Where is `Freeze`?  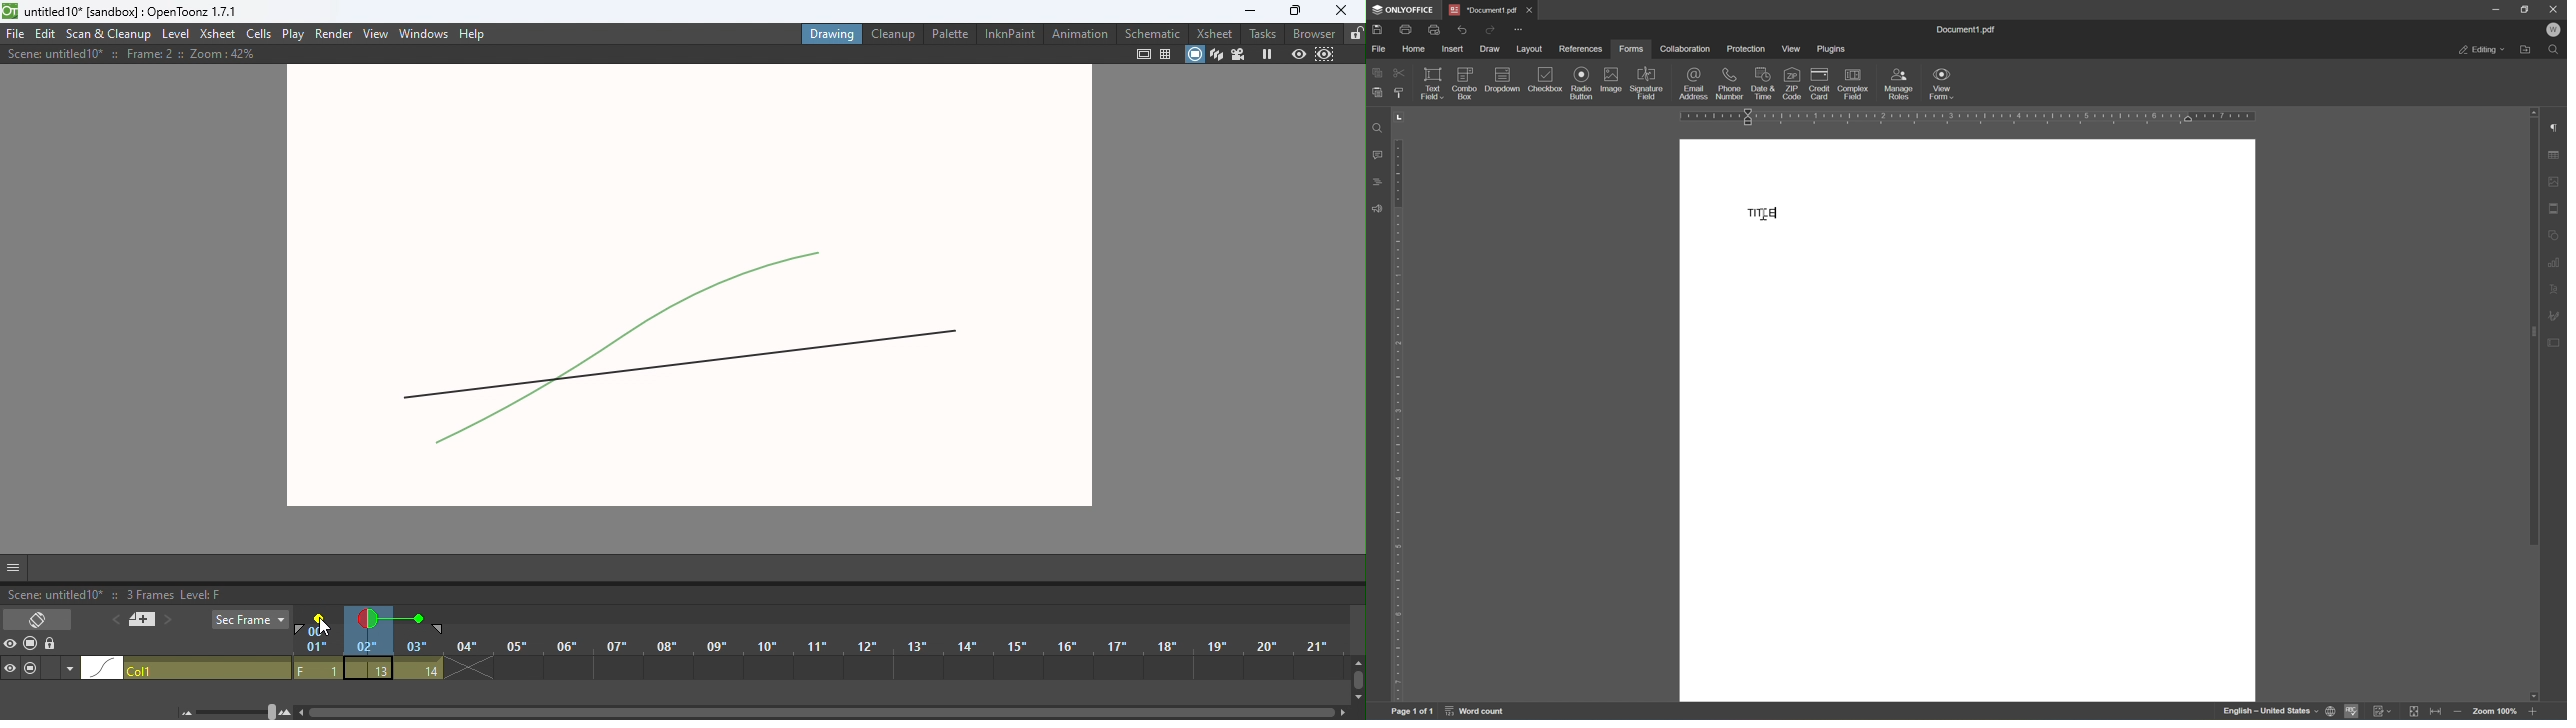 Freeze is located at coordinates (1266, 55).